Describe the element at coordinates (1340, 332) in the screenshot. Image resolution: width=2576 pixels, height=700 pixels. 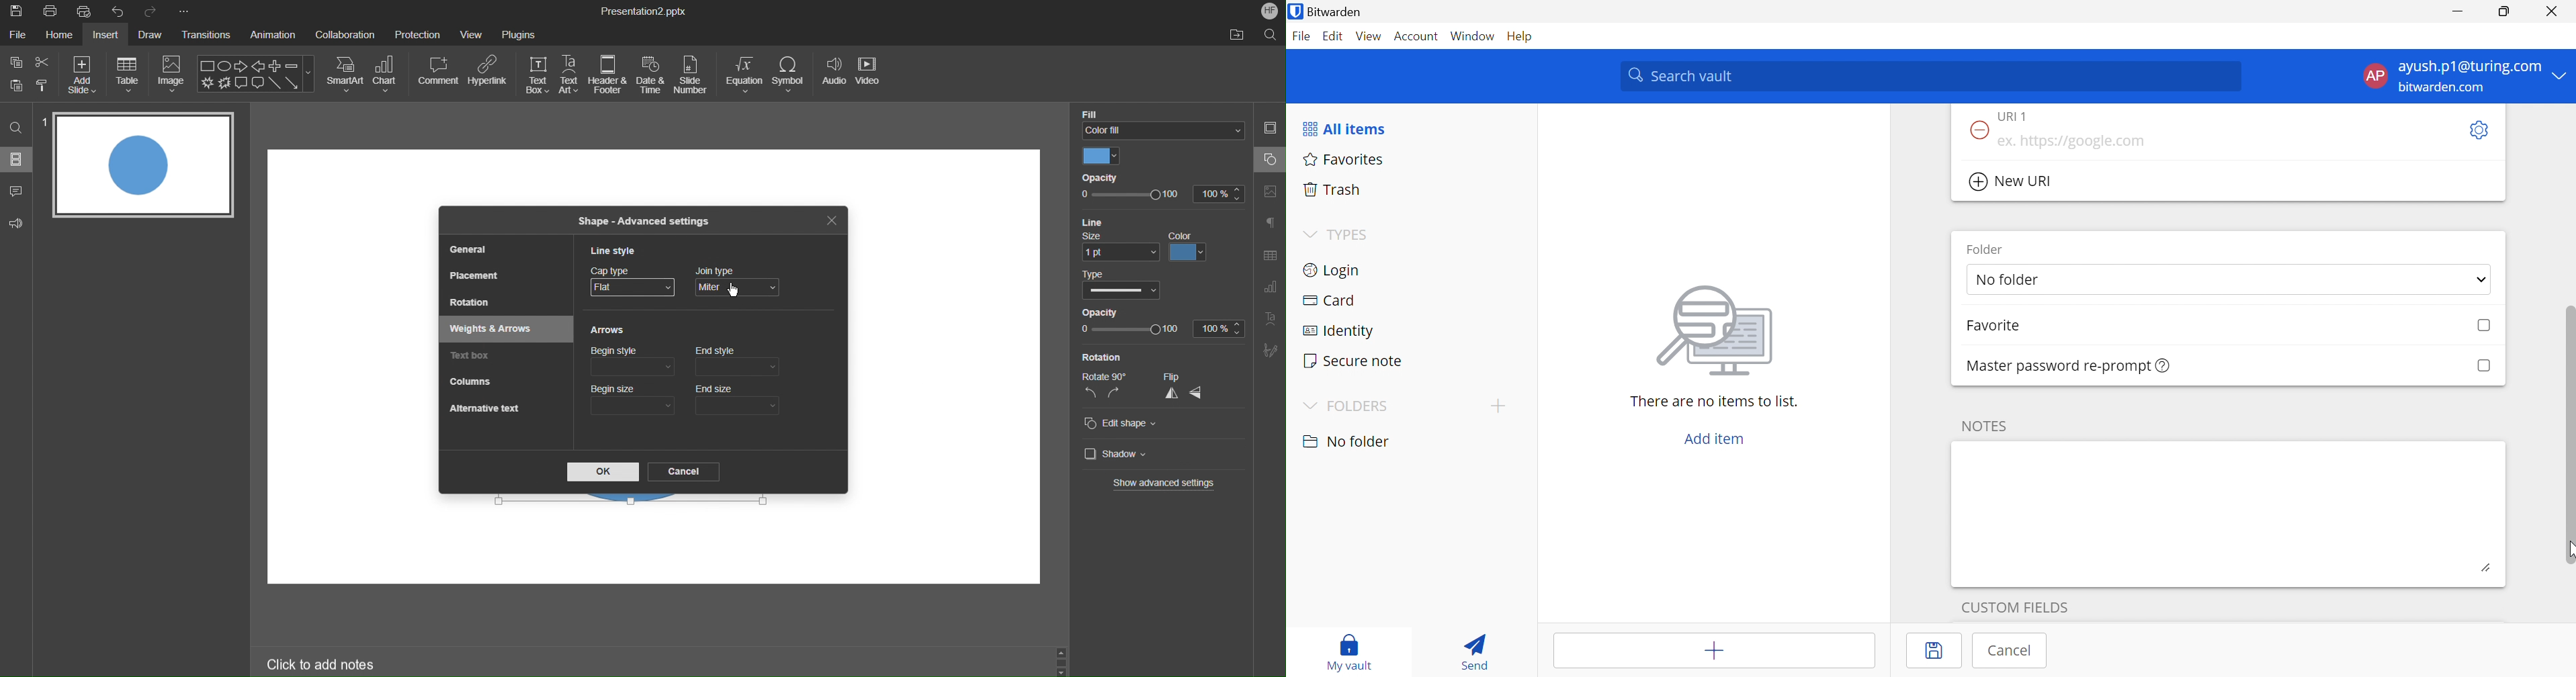
I see `Identity` at that location.